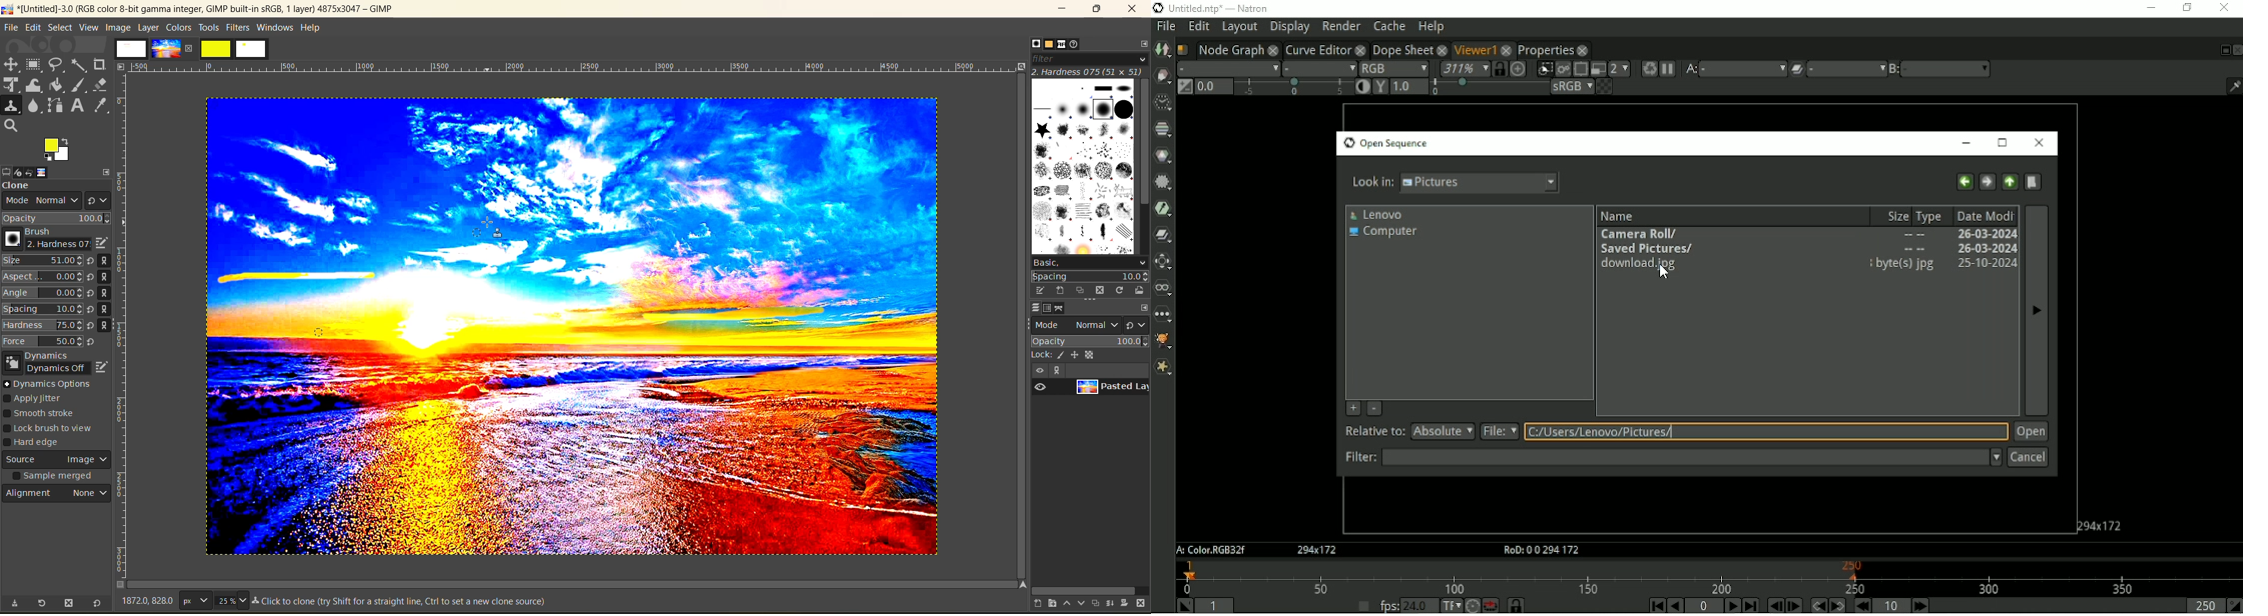  Describe the element at coordinates (108, 295) in the screenshot. I see `link to brush` at that location.